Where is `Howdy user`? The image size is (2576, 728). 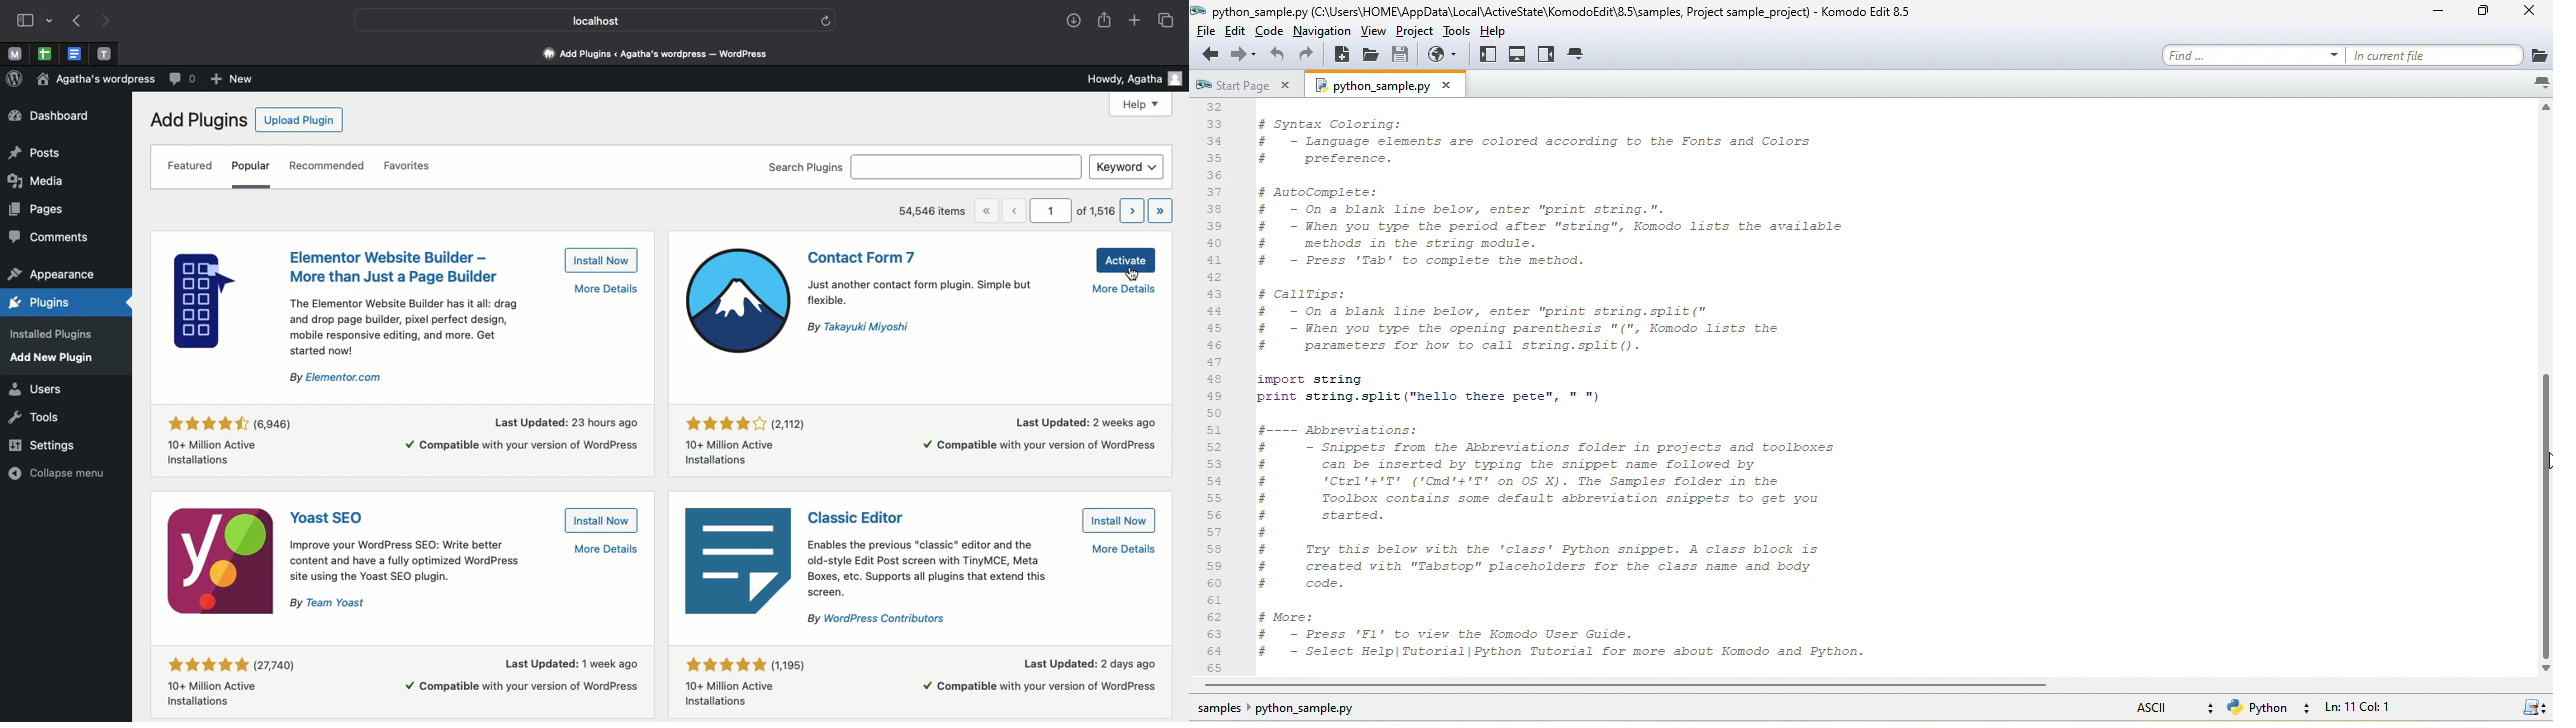 Howdy user is located at coordinates (1134, 77).